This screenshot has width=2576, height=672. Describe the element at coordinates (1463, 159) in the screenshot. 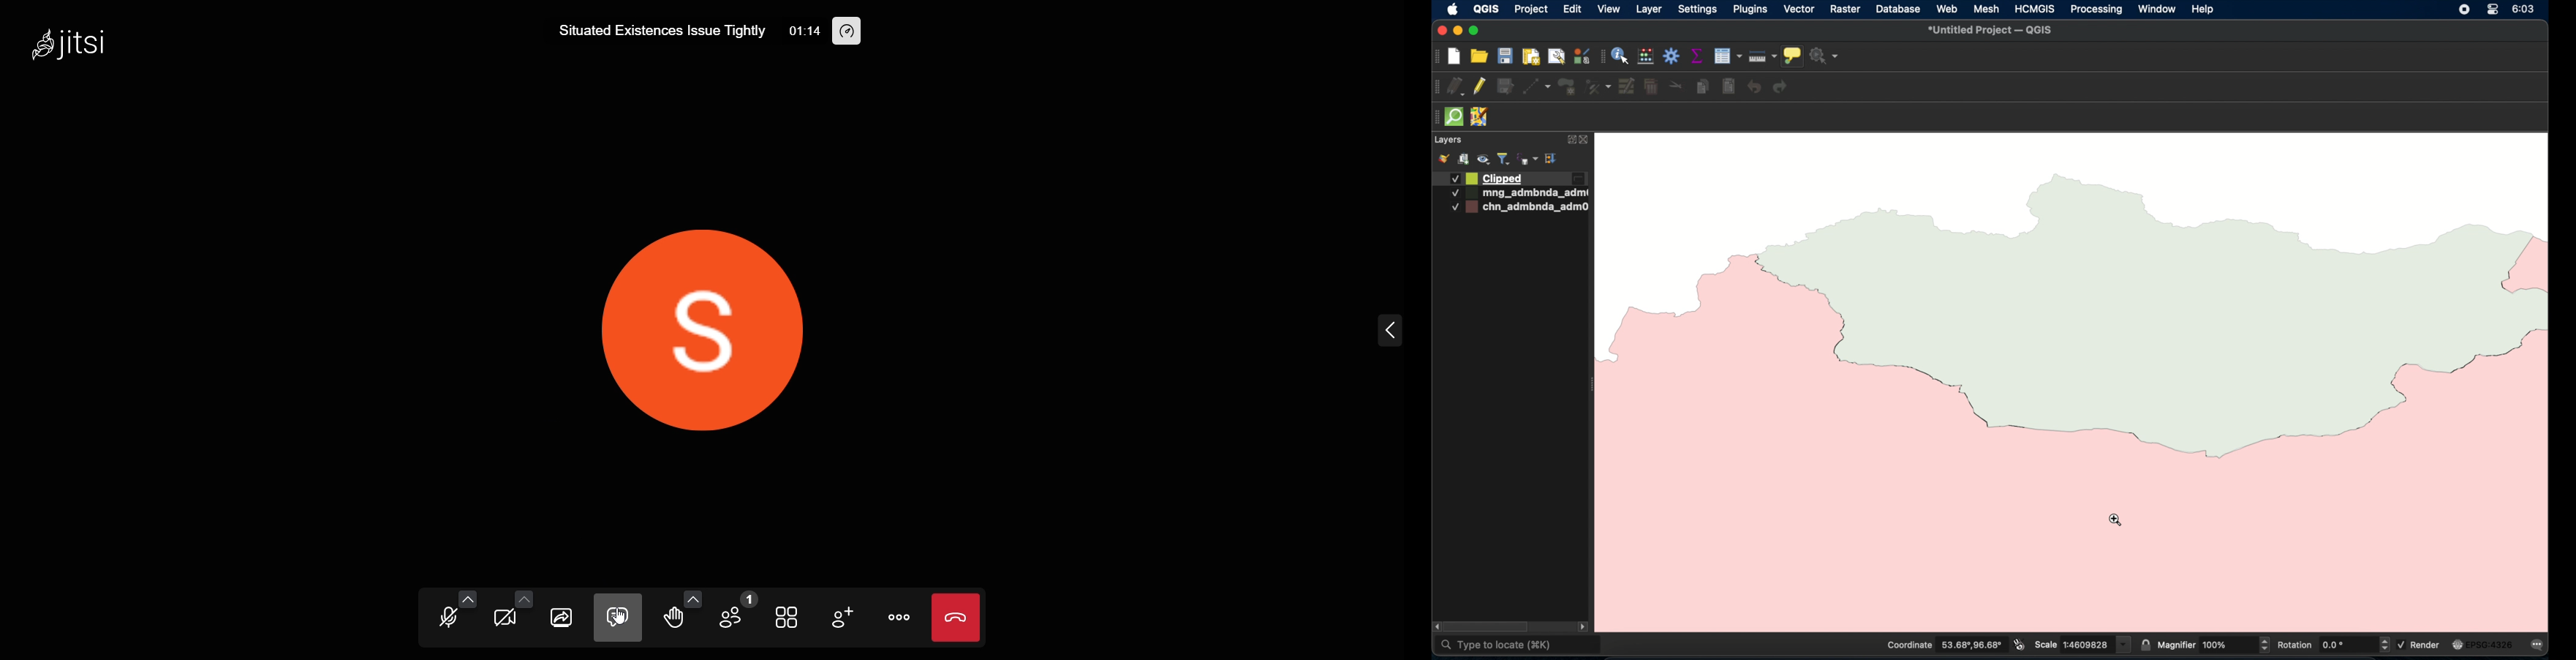

I see `add group` at that location.